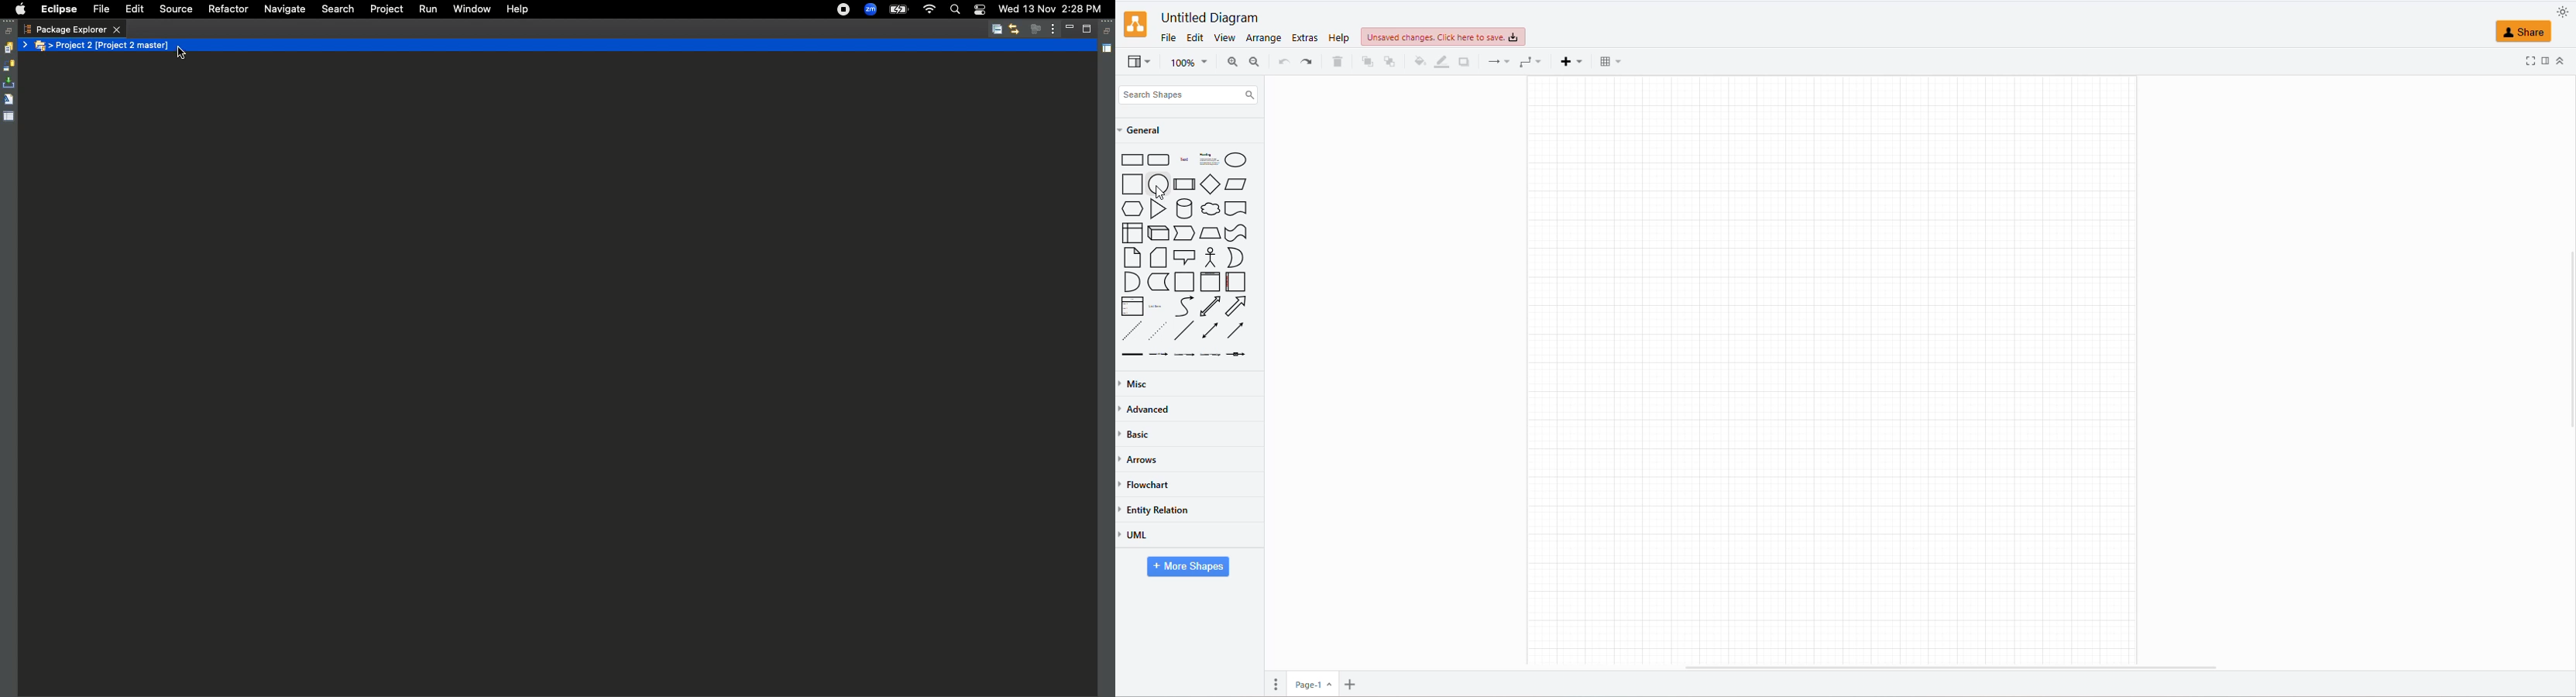 Image resolution: width=2576 pixels, height=700 pixels. Describe the element at coordinates (1304, 38) in the screenshot. I see `EXTRAS` at that location.